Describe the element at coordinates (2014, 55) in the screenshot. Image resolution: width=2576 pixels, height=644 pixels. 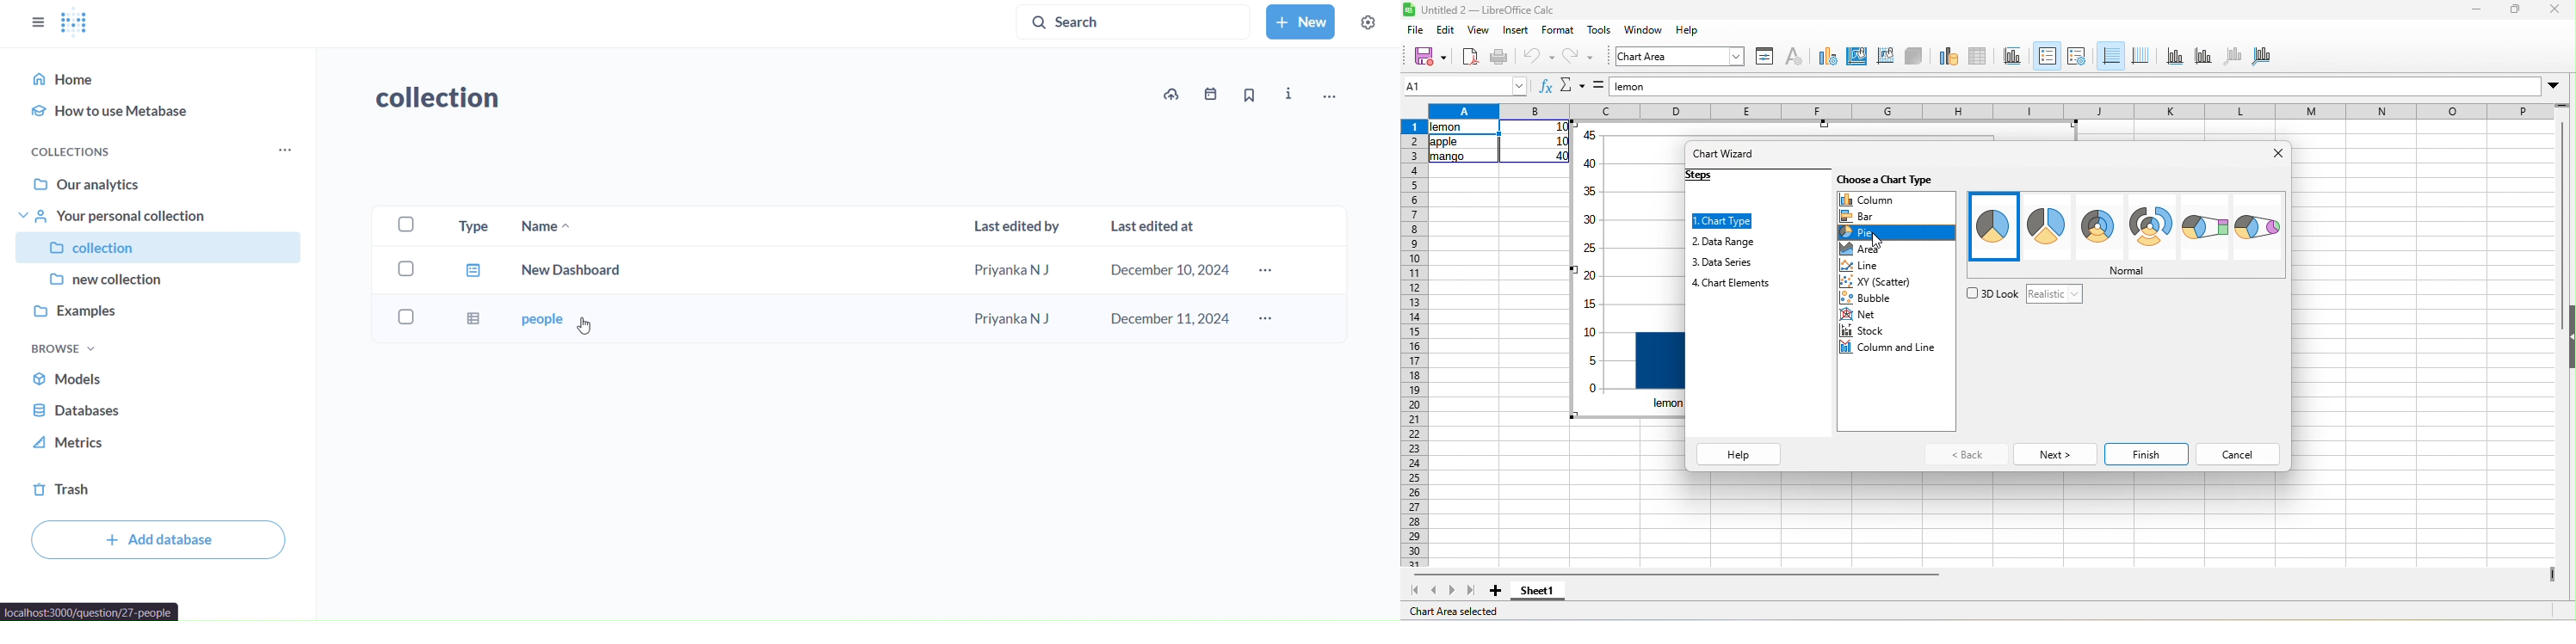
I see `titles` at that location.